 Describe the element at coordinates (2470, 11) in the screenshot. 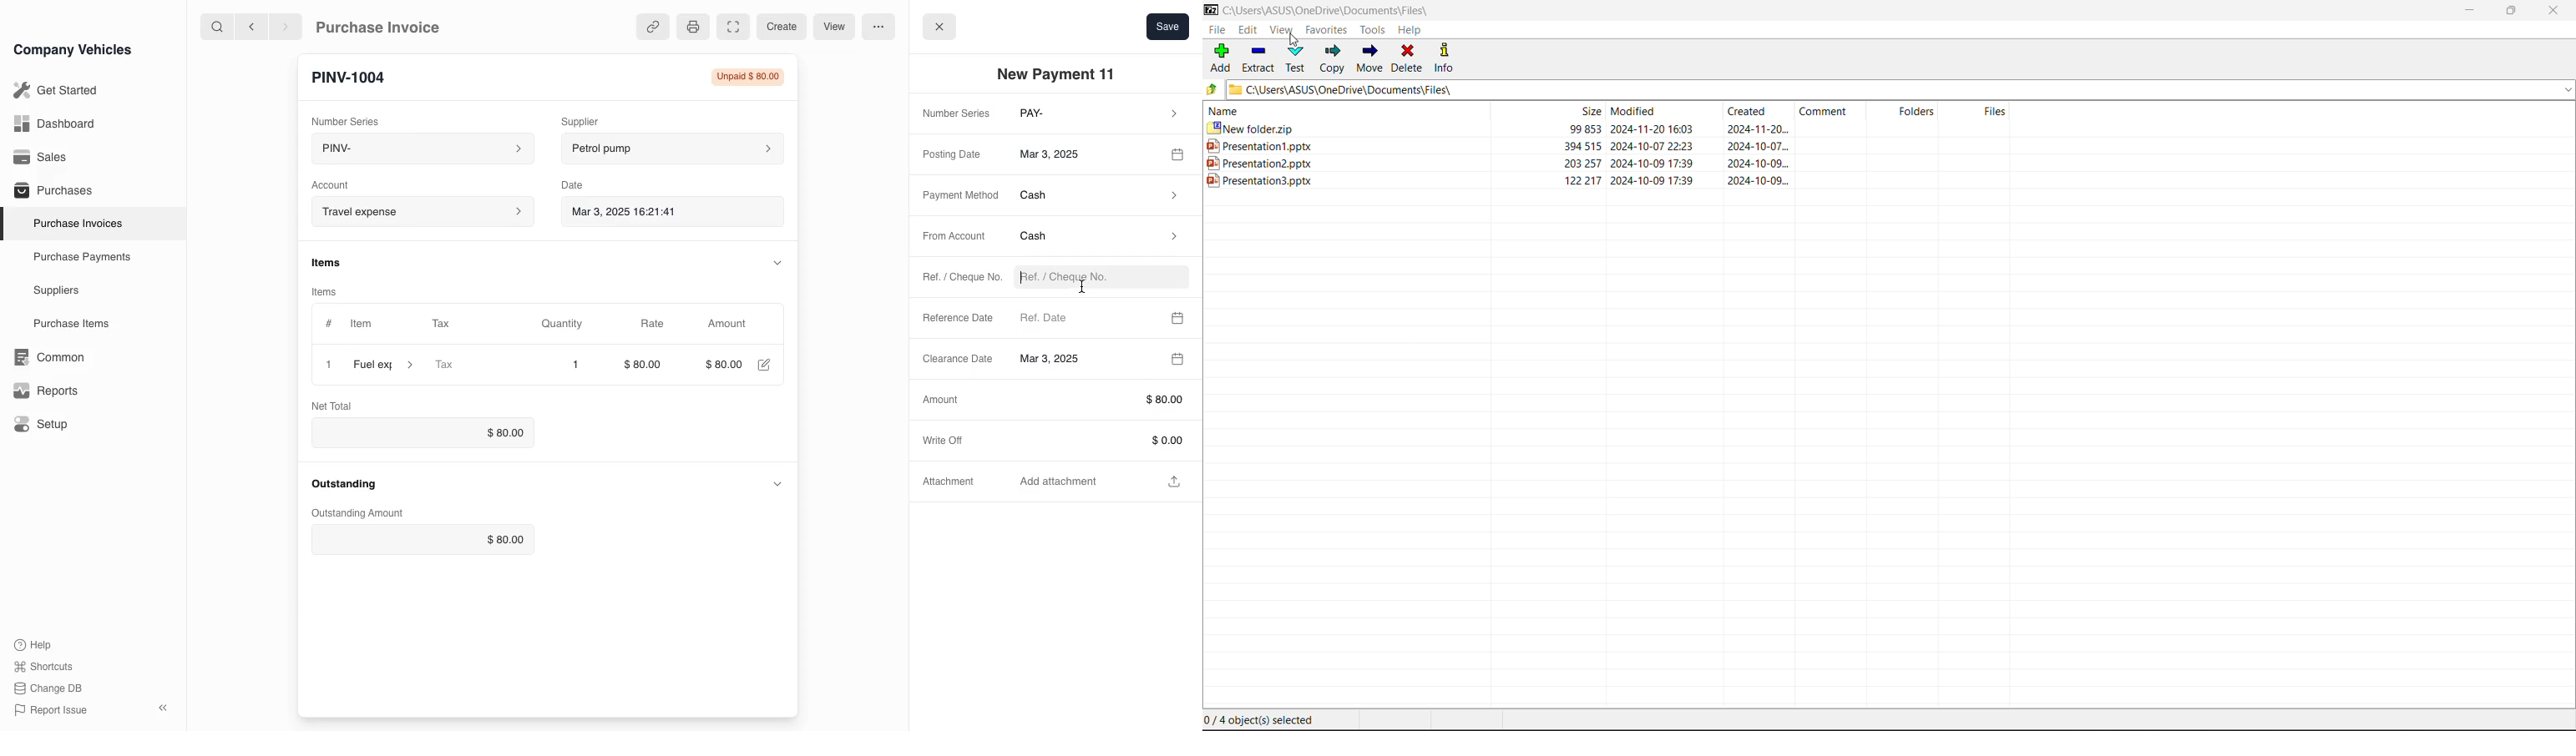

I see `Minimize` at that location.